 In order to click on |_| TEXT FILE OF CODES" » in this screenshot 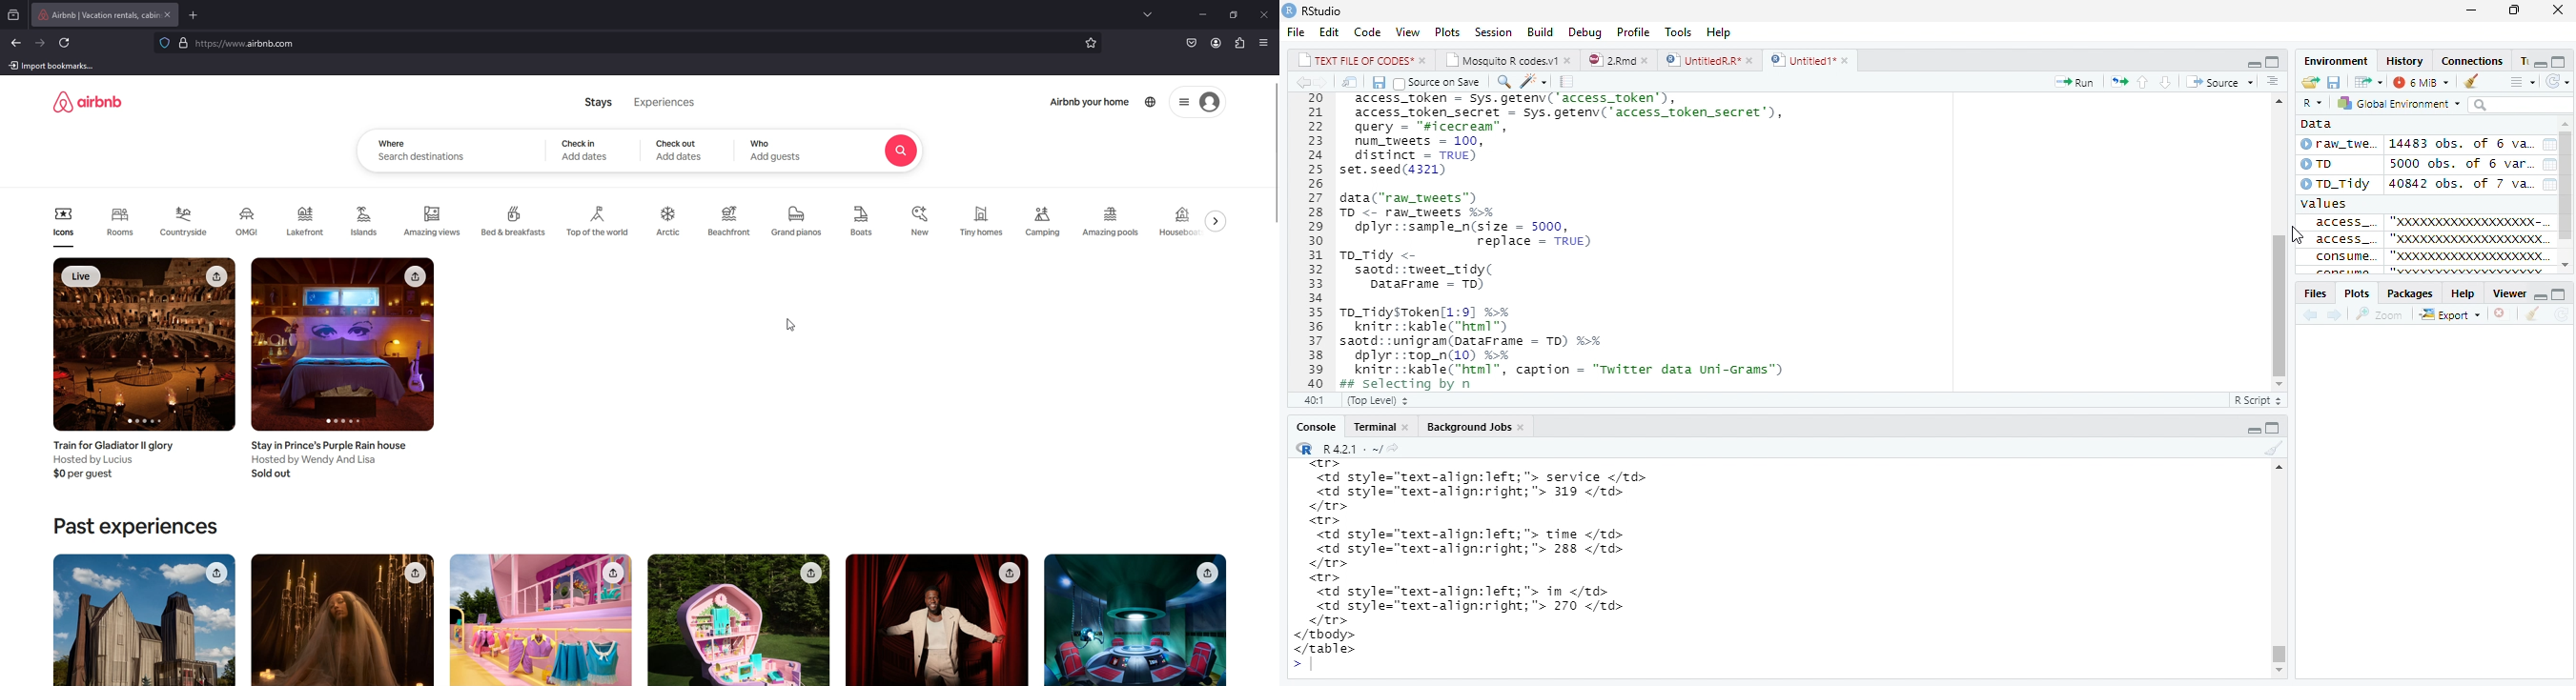, I will do `click(1352, 59)`.